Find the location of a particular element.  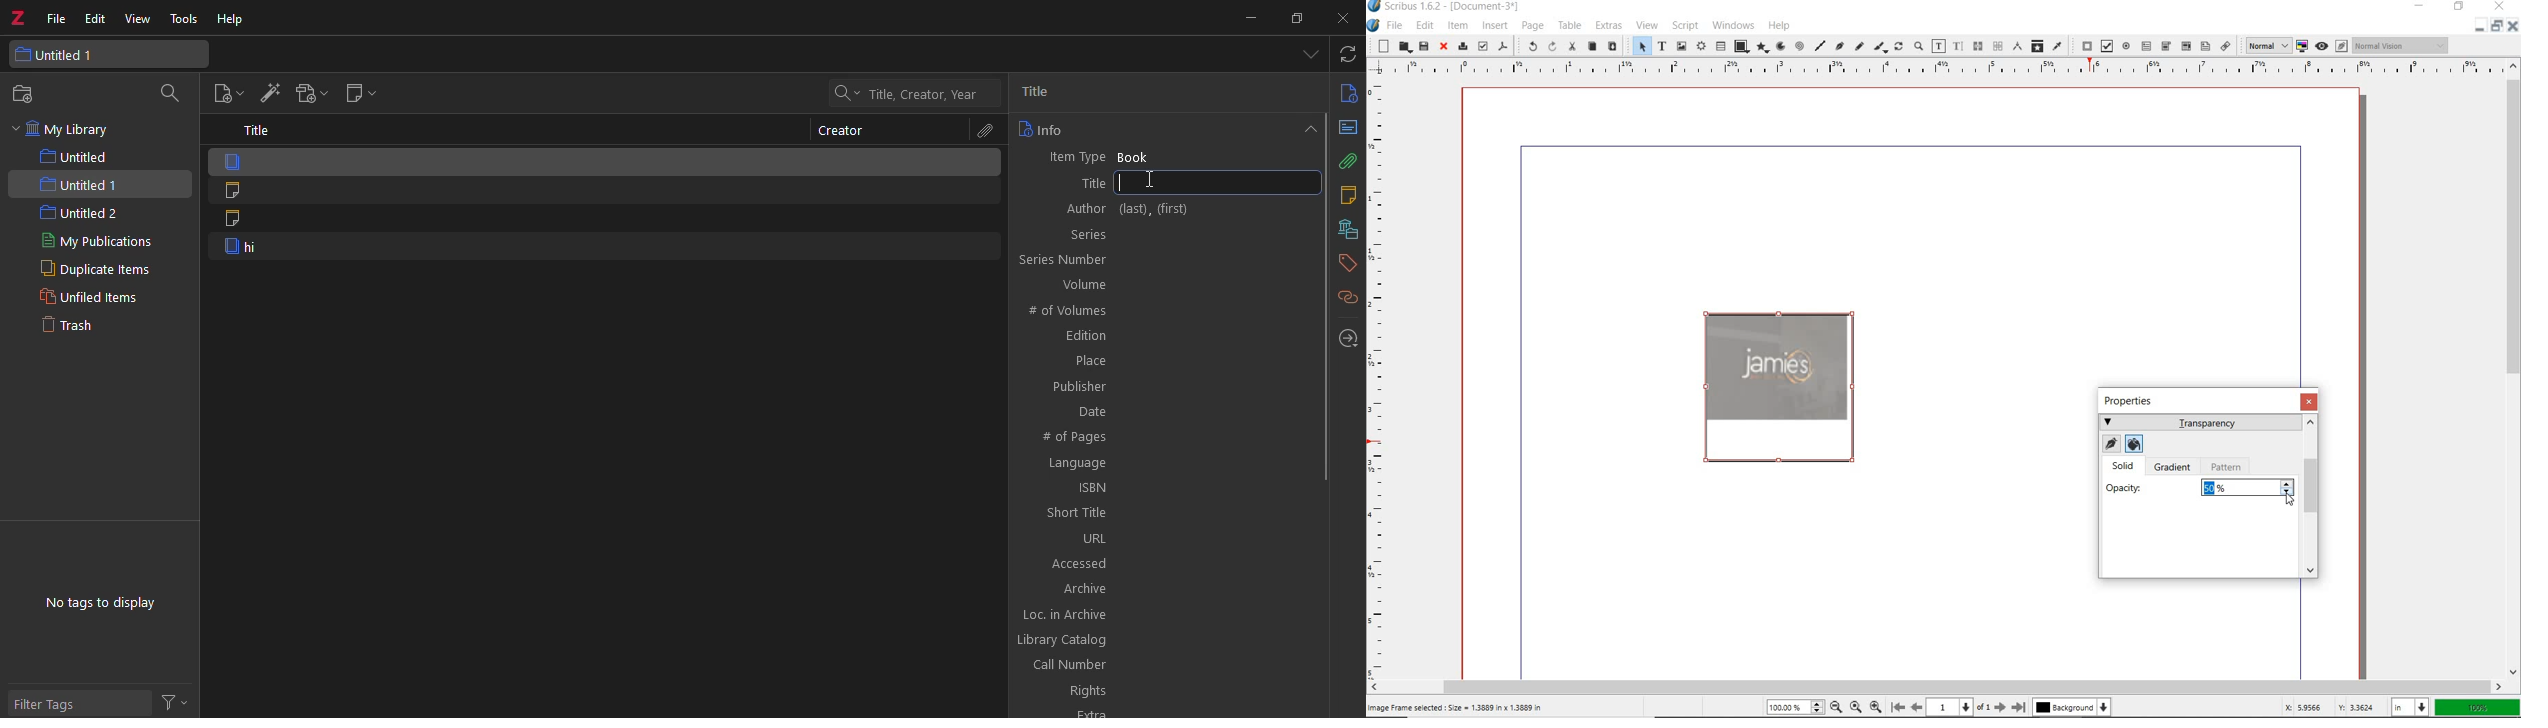

PAGE is located at coordinates (1532, 26).